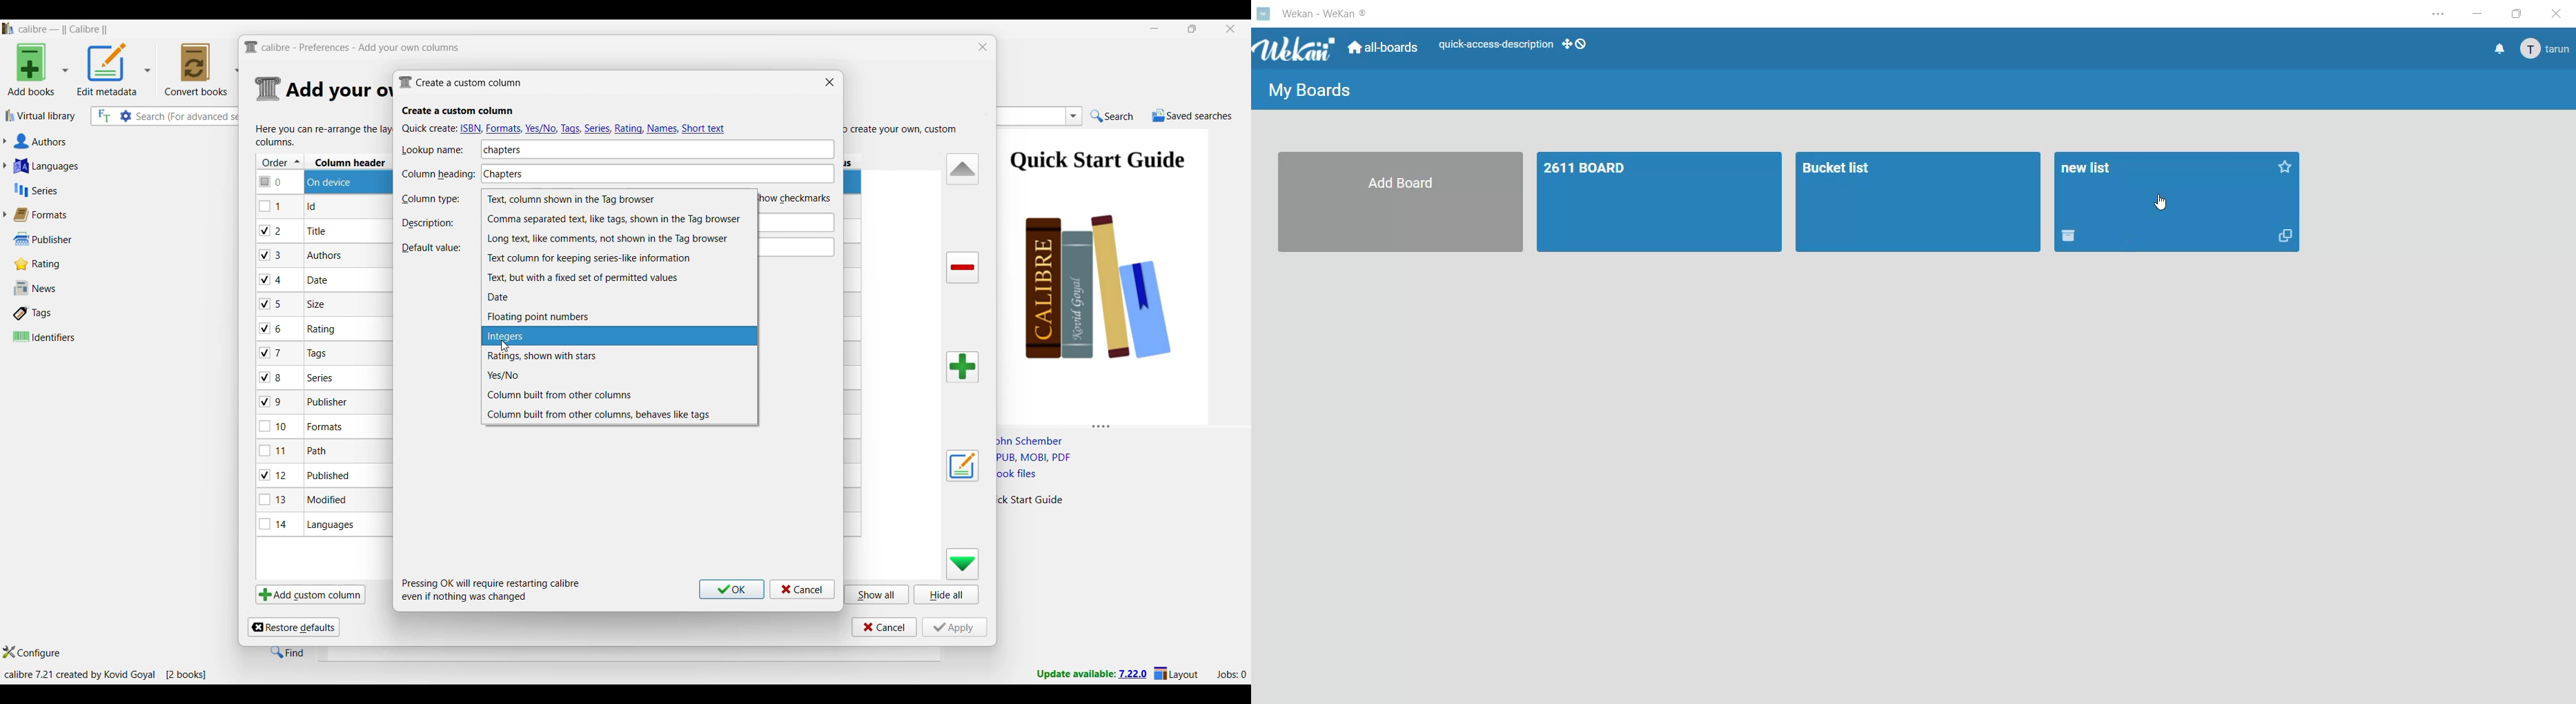  Describe the element at coordinates (114, 69) in the screenshot. I see `Options to edit metadata` at that location.